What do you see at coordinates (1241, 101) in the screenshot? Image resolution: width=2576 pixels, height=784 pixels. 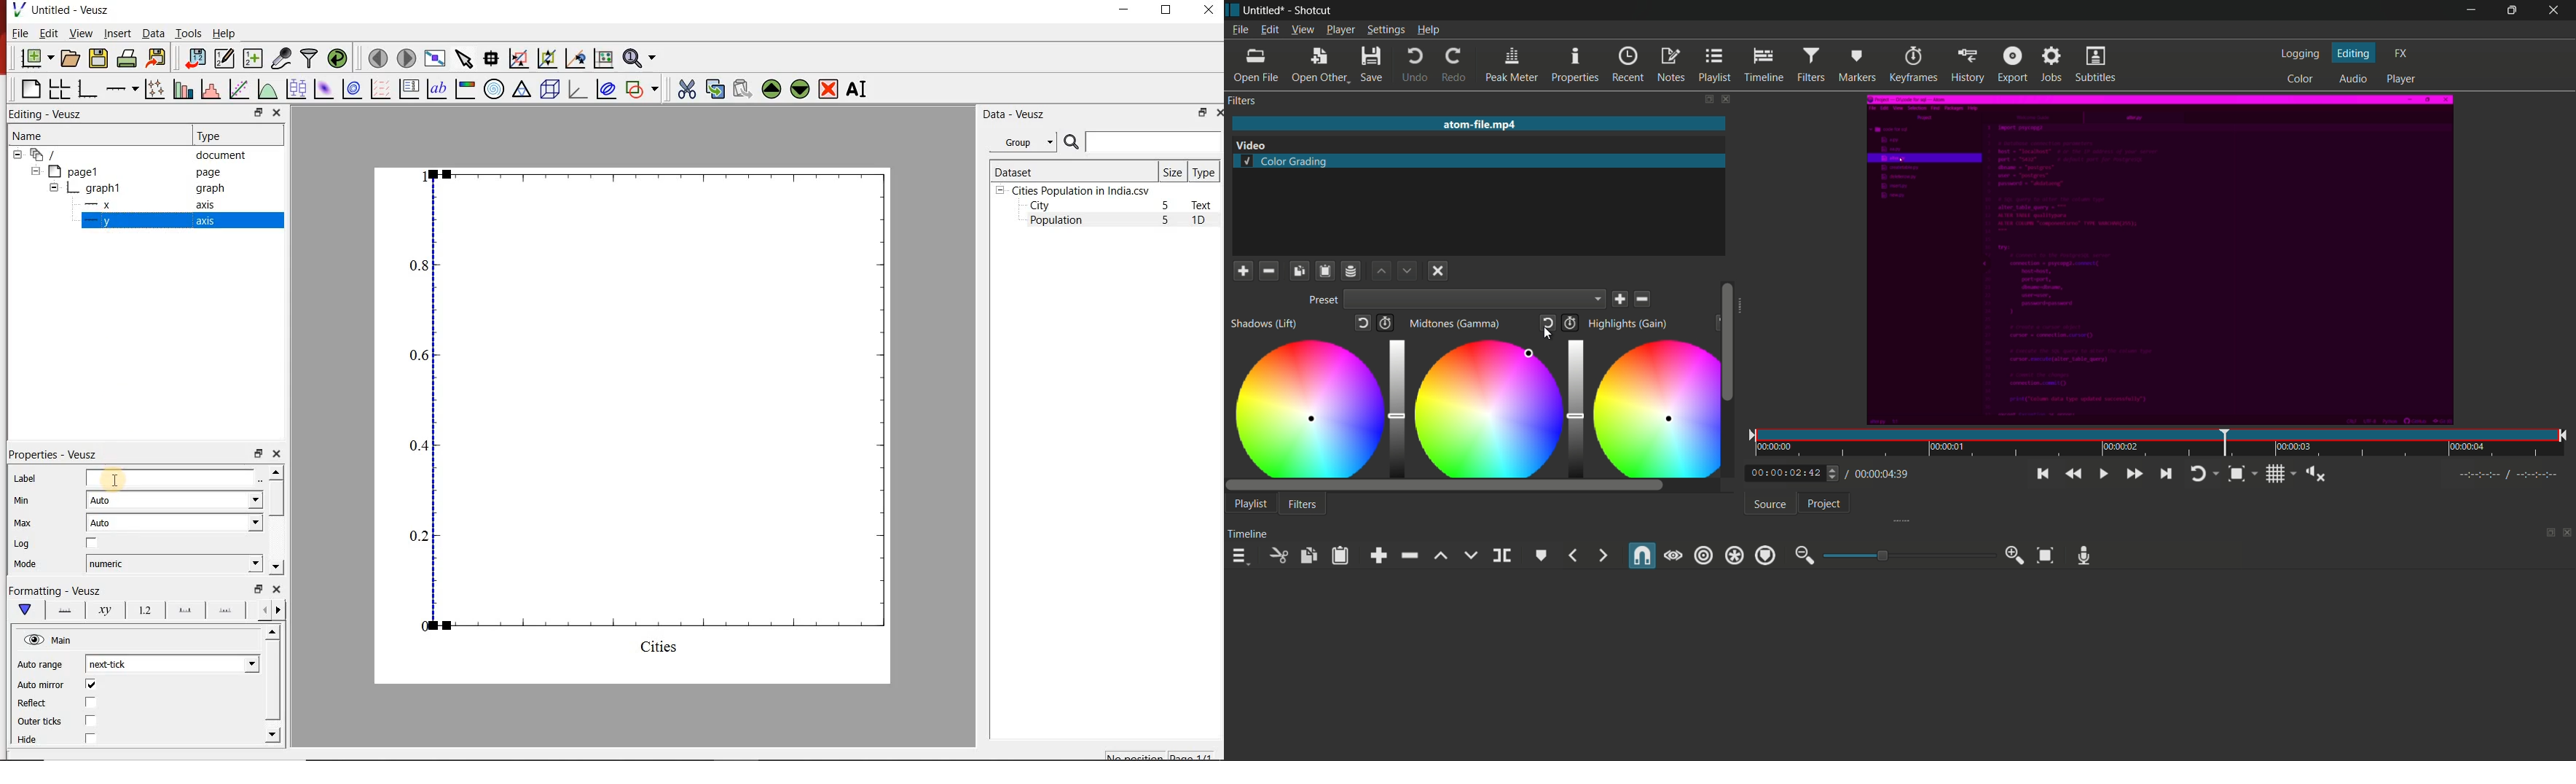 I see `filters` at bounding box center [1241, 101].